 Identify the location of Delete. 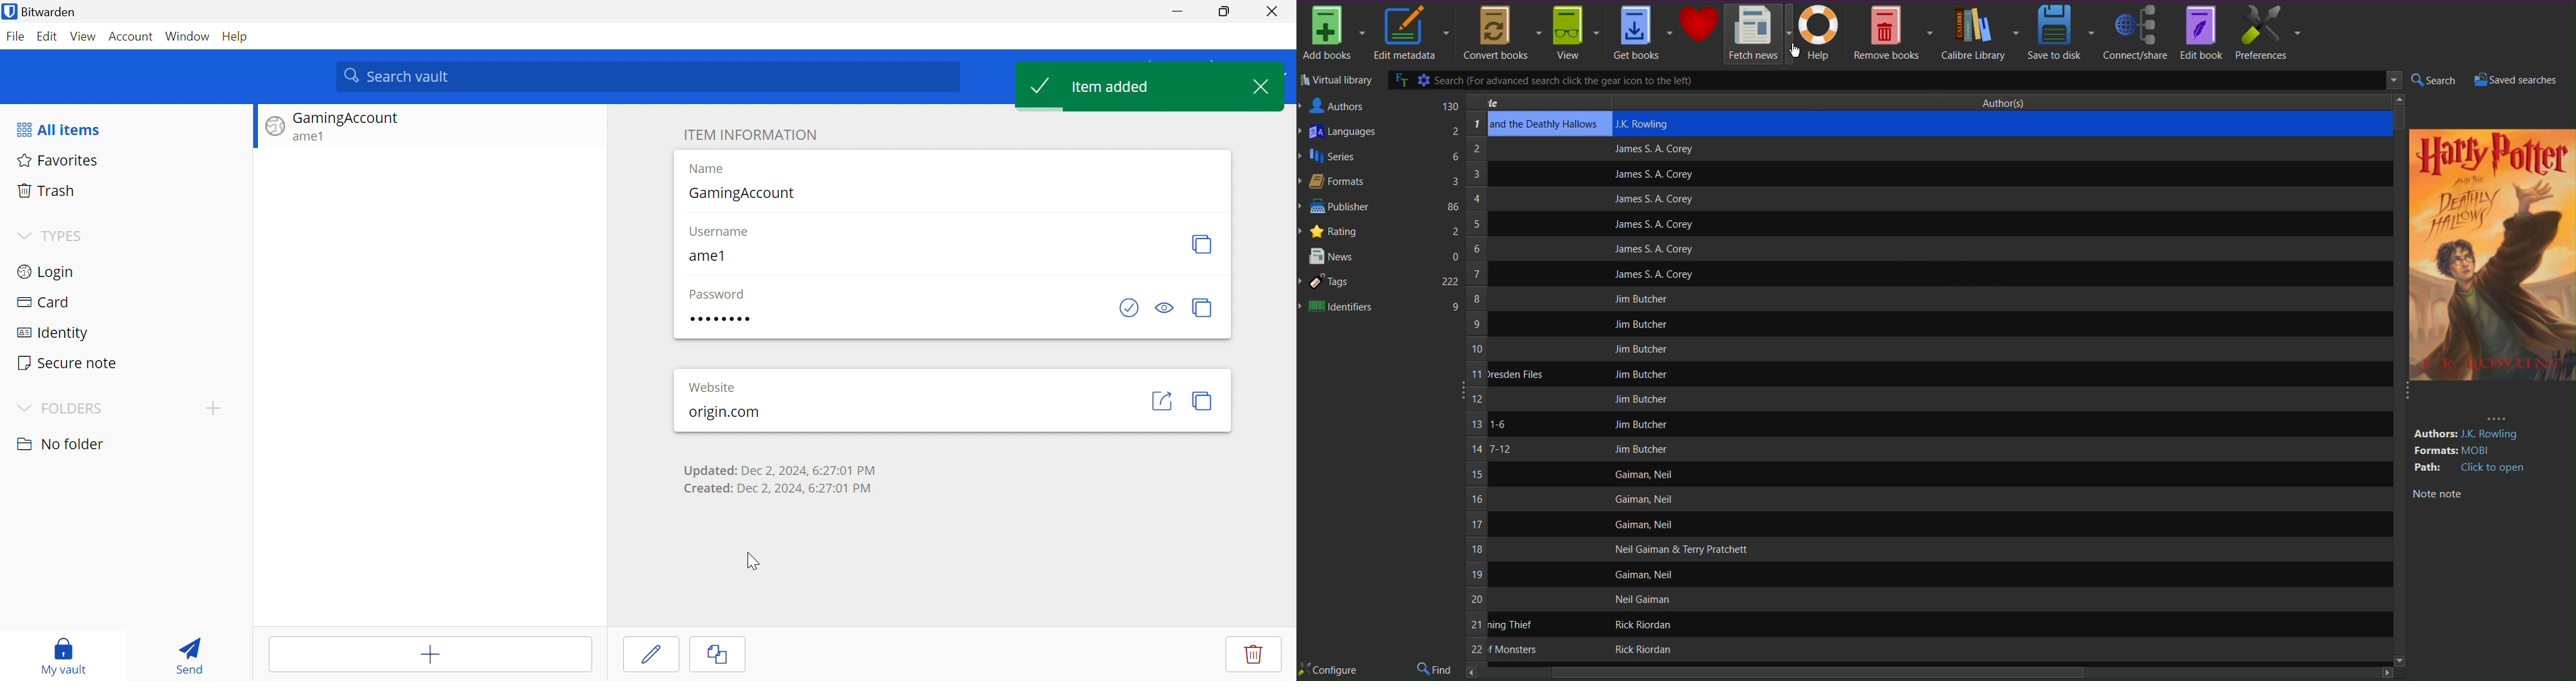
(1253, 656).